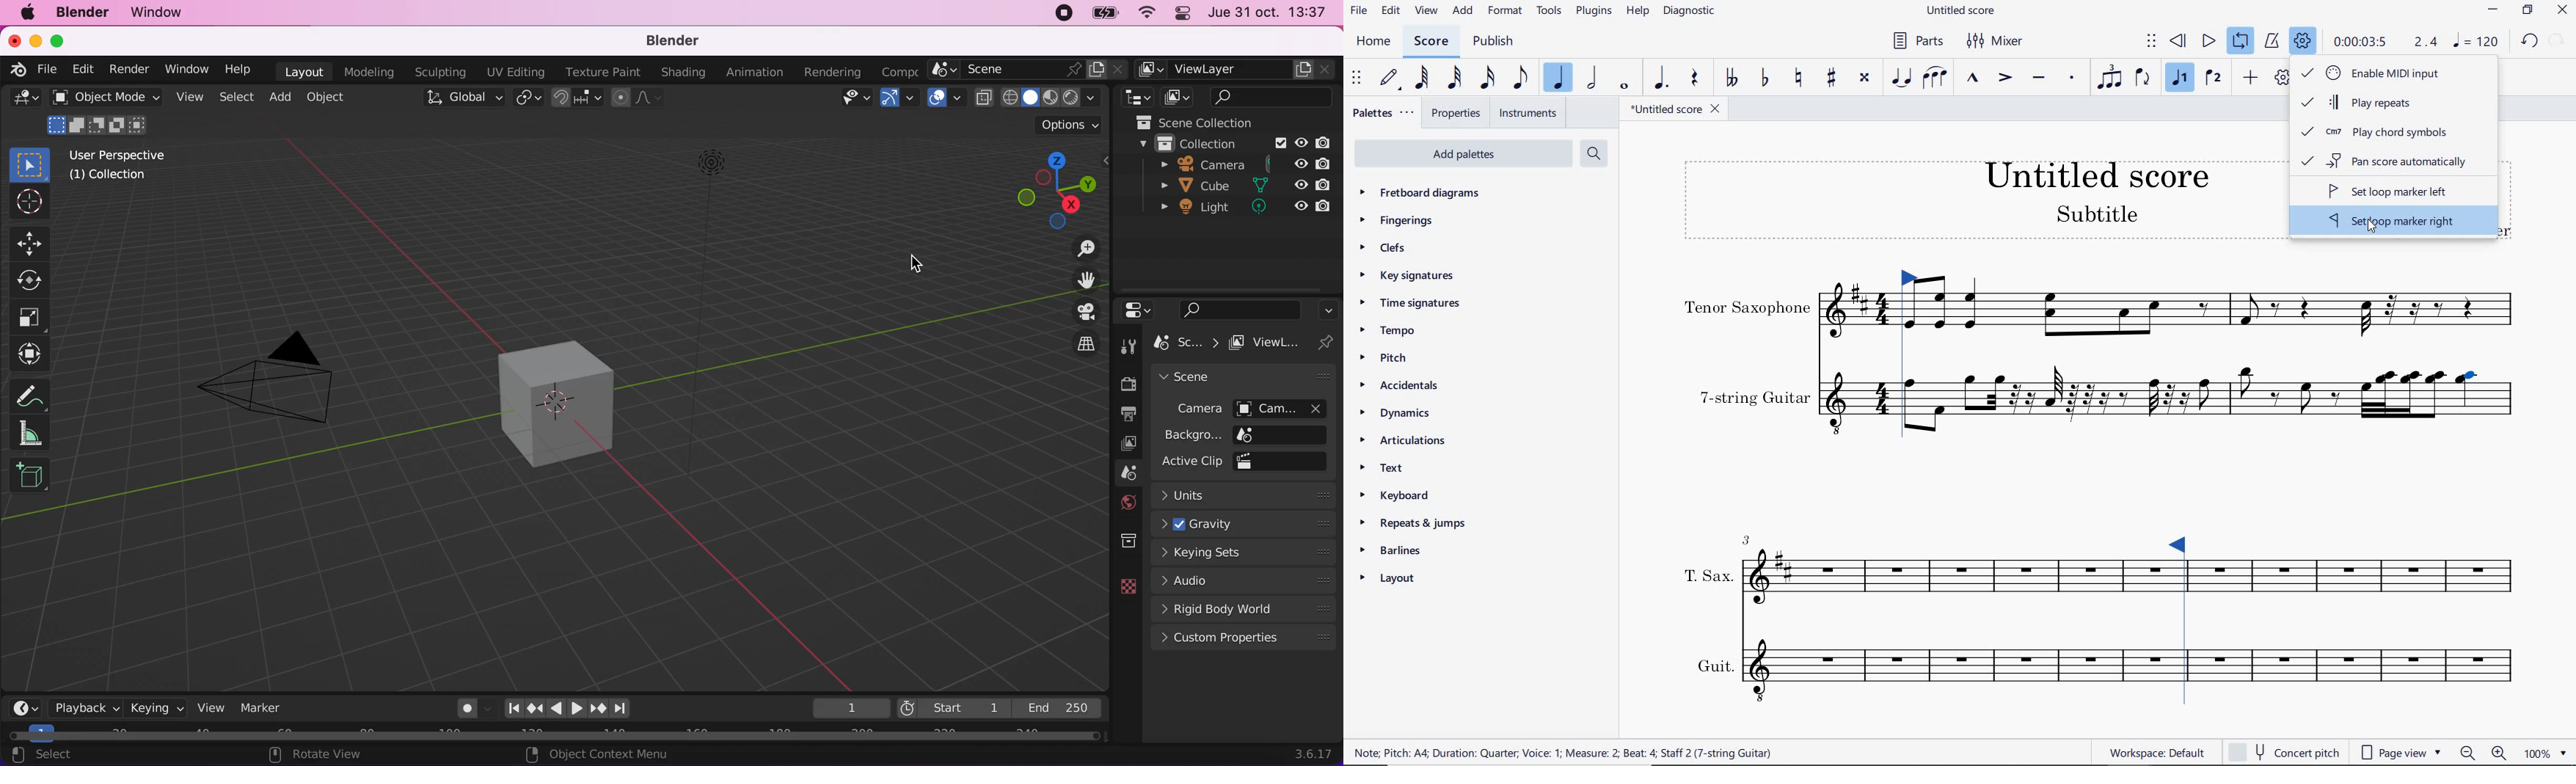 The height and width of the screenshot is (784, 2576). What do you see at coordinates (602, 70) in the screenshot?
I see `texture paint` at bounding box center [602, 70].